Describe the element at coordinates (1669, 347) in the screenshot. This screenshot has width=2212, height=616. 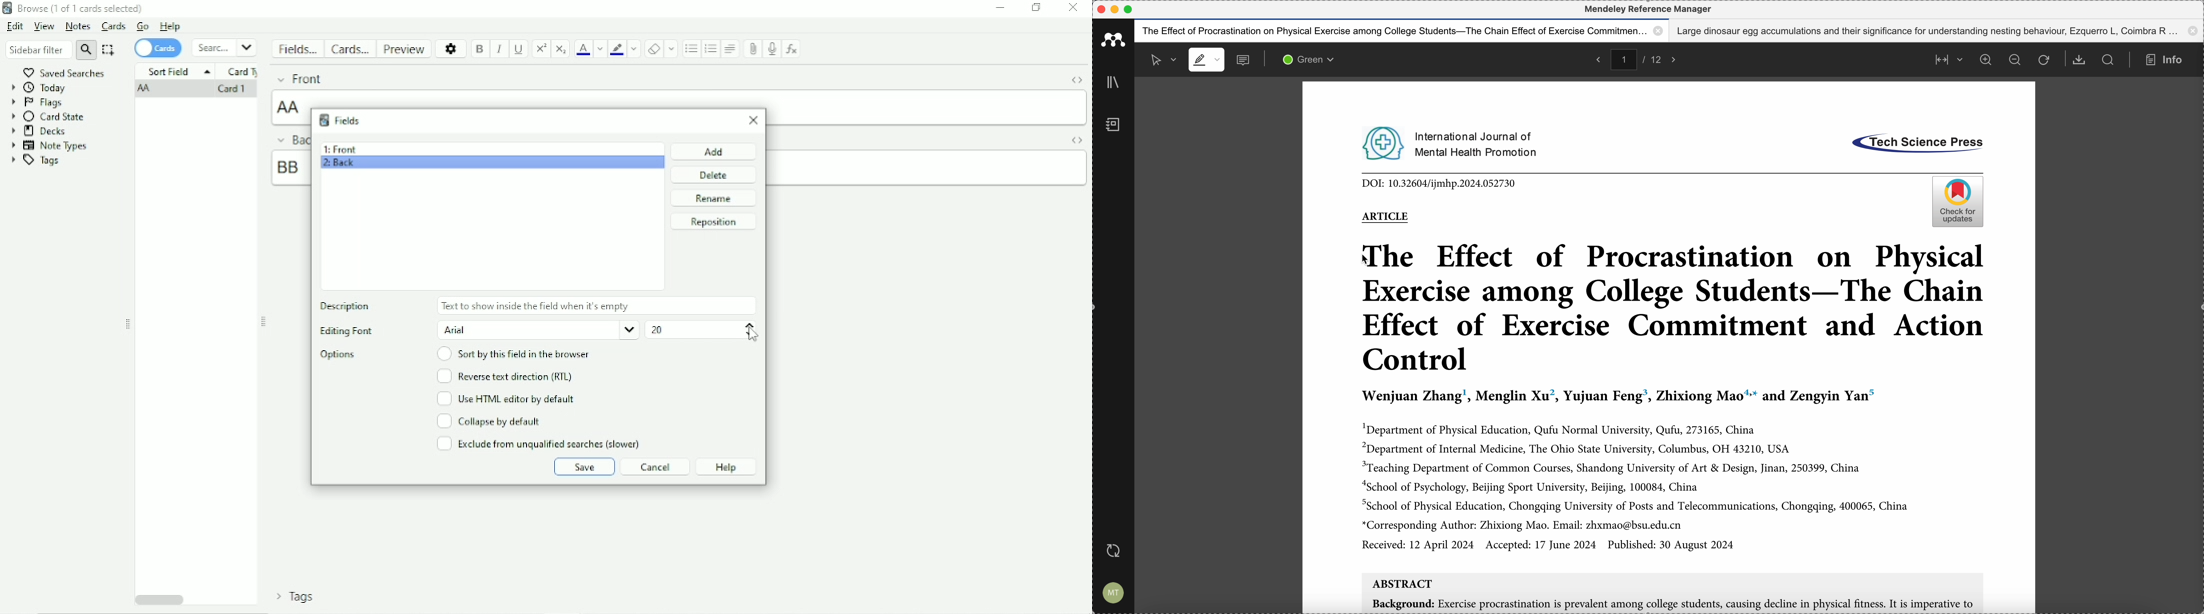
I see `pdf opened` at that location.